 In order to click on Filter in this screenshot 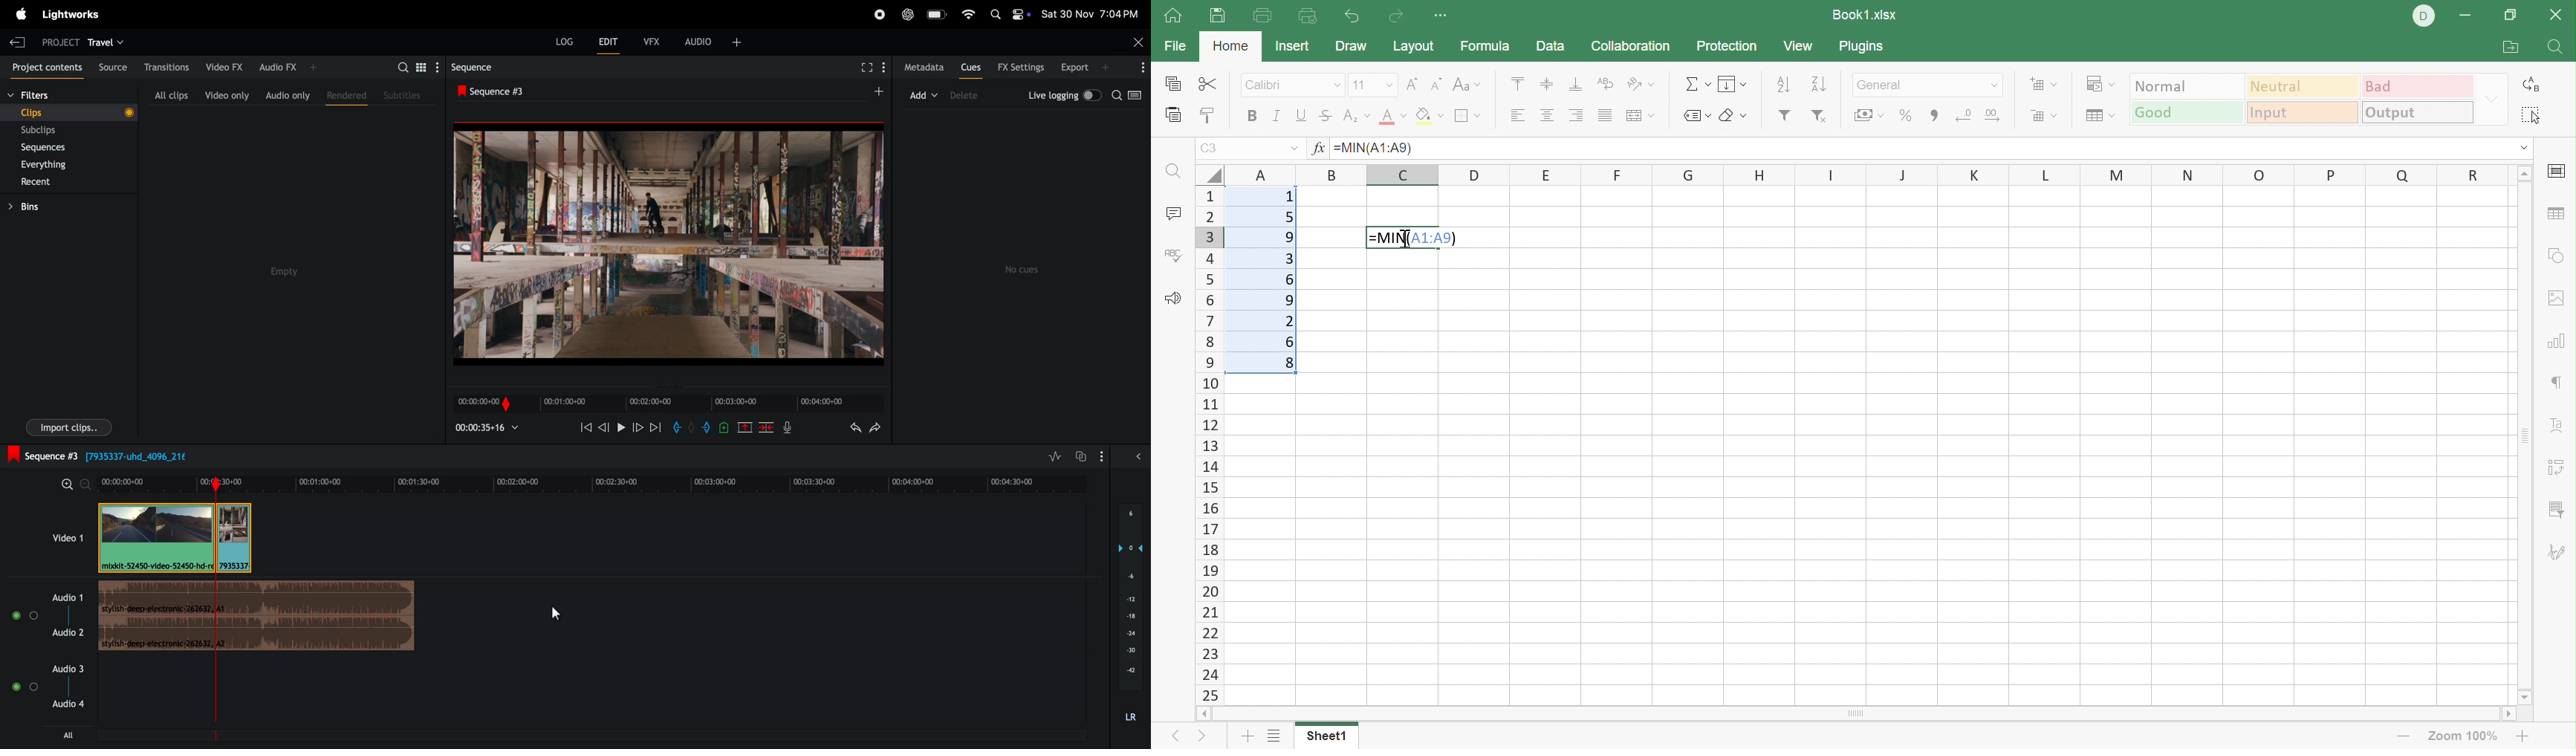, I will do `click(1783, 116)`.